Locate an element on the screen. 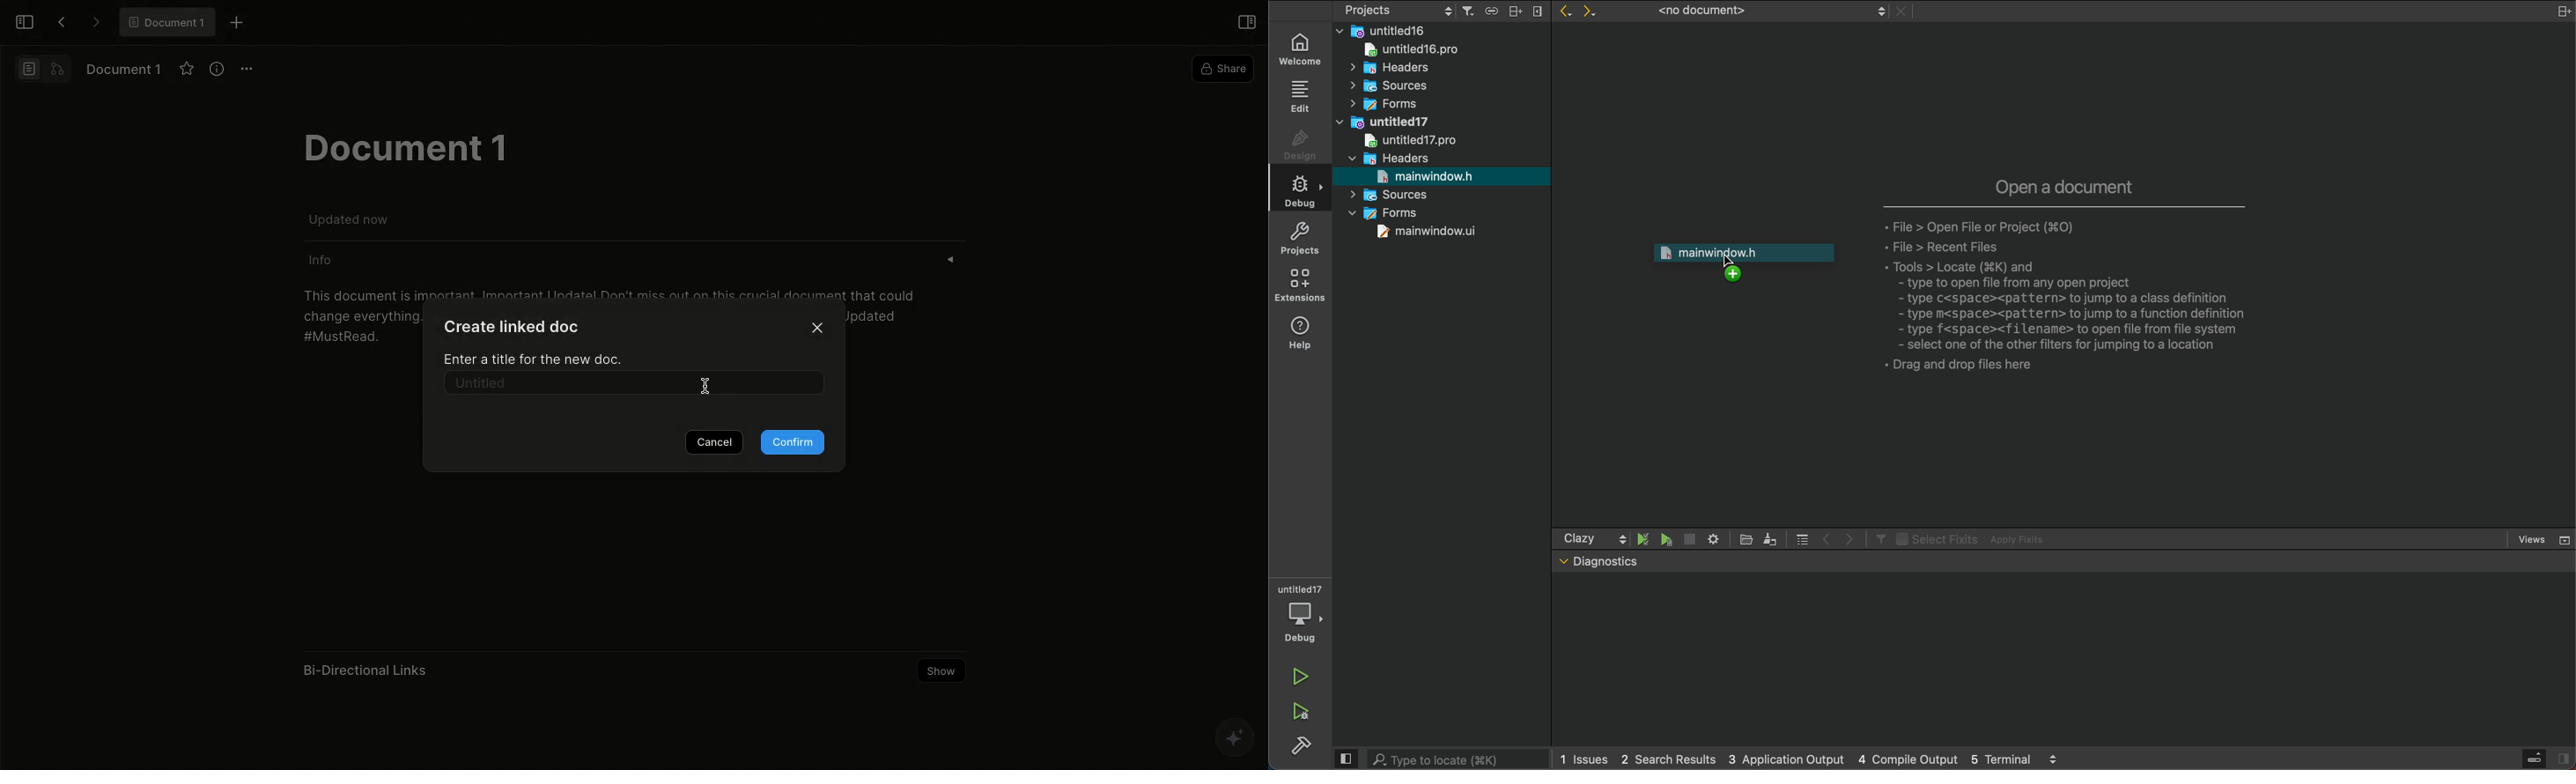 The image size is (2576, 784). Forward is located at coordinates (94, 22).